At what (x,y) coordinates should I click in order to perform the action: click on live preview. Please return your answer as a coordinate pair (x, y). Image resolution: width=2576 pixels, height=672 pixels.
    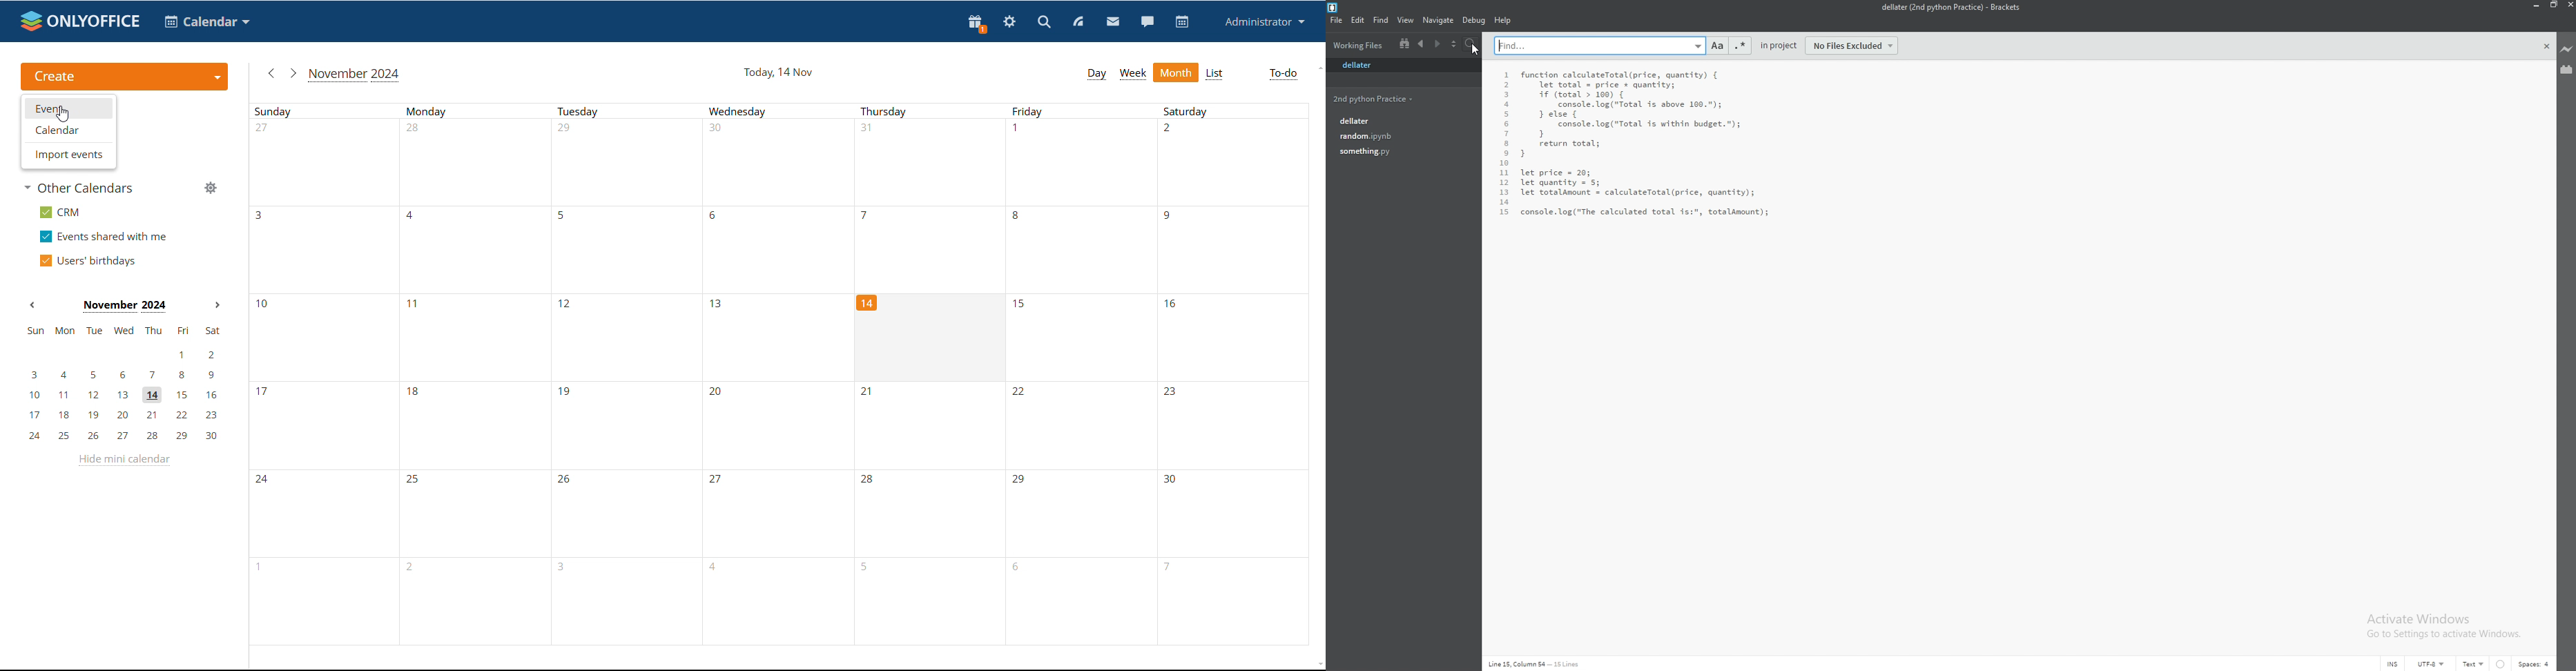
    Looking at the image, I should click on (2566, 50).